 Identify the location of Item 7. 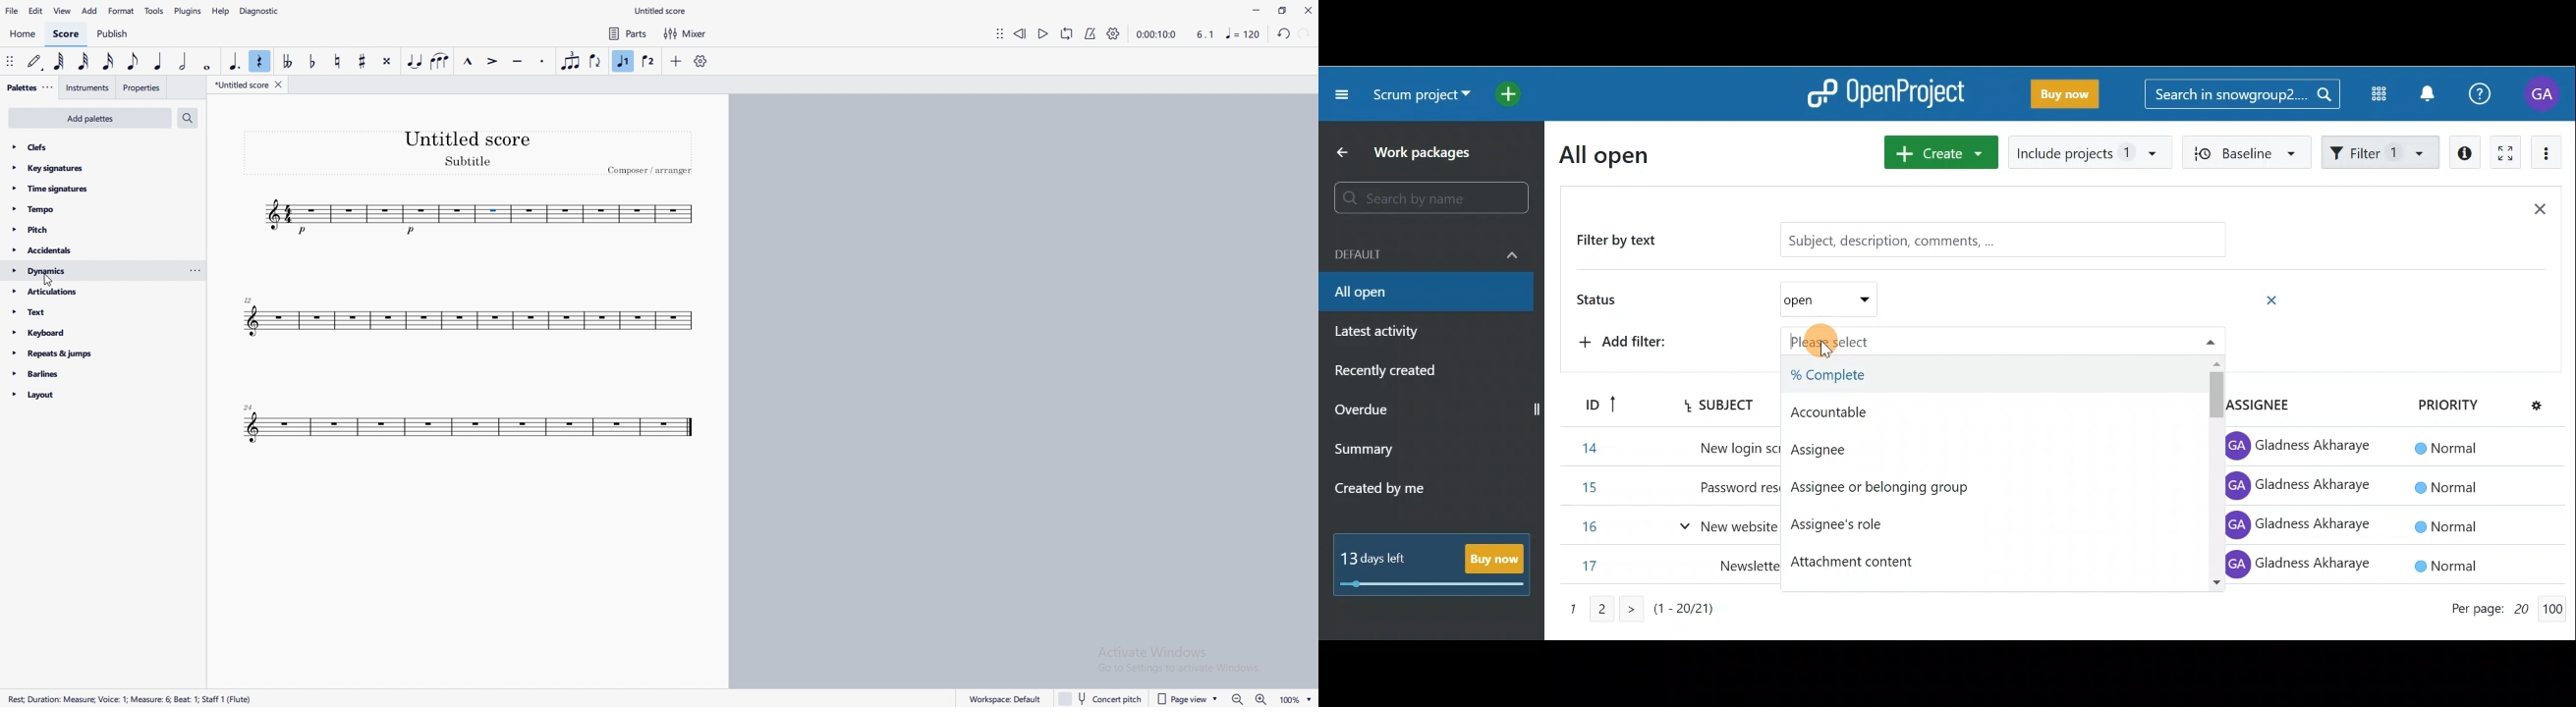
(2352, 489).